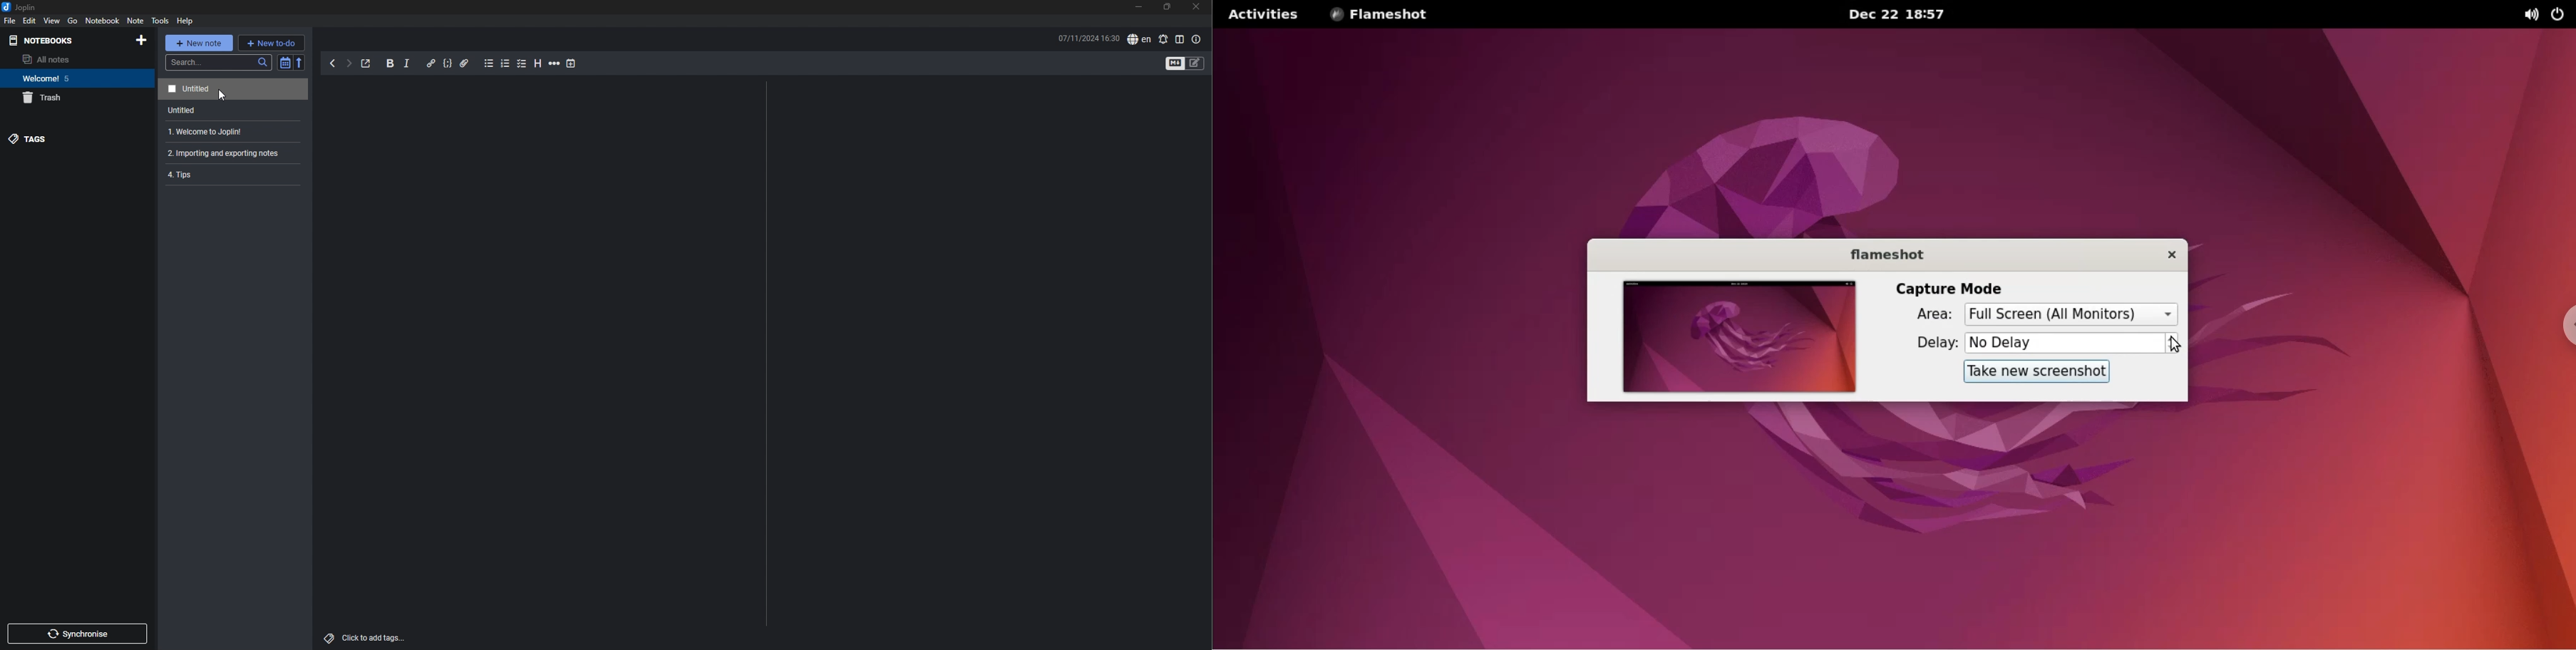 The image size is (2576, 672). Describe the element at coordinates (199, 42) in the screenshot. I see `new note` at that location.